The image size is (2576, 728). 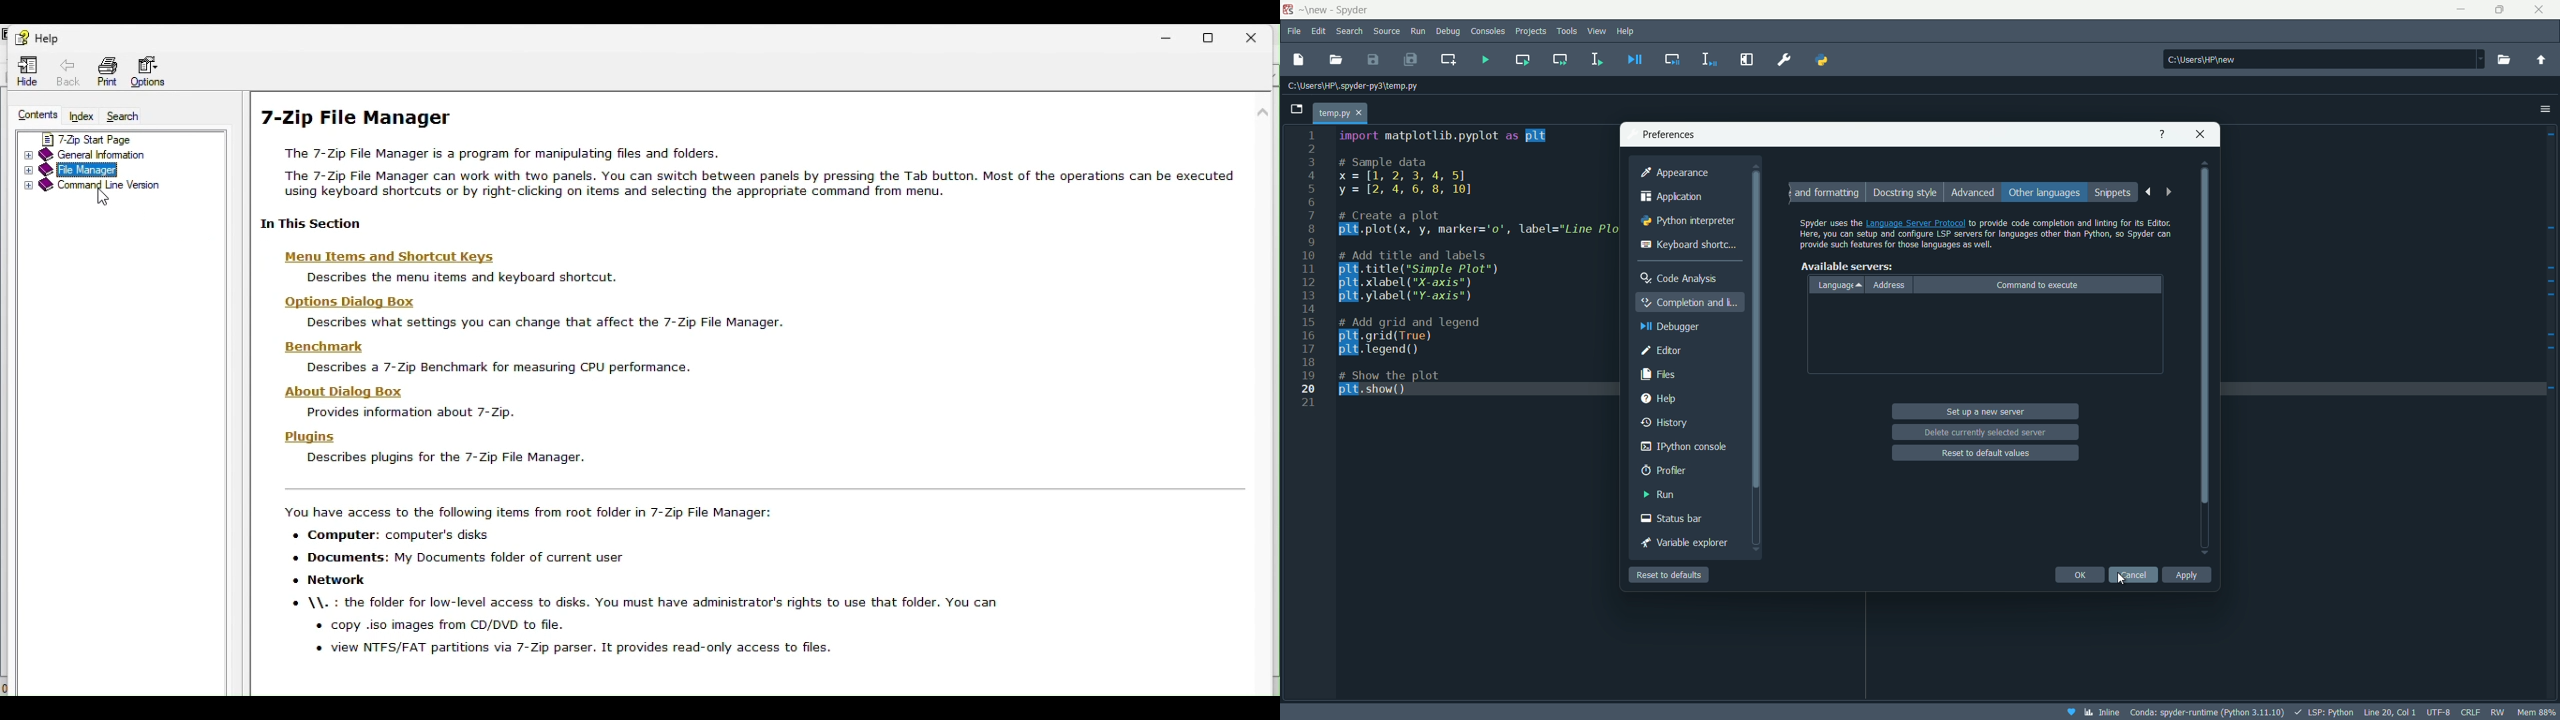 I want to click on open file, so click(x=1337, y=60).